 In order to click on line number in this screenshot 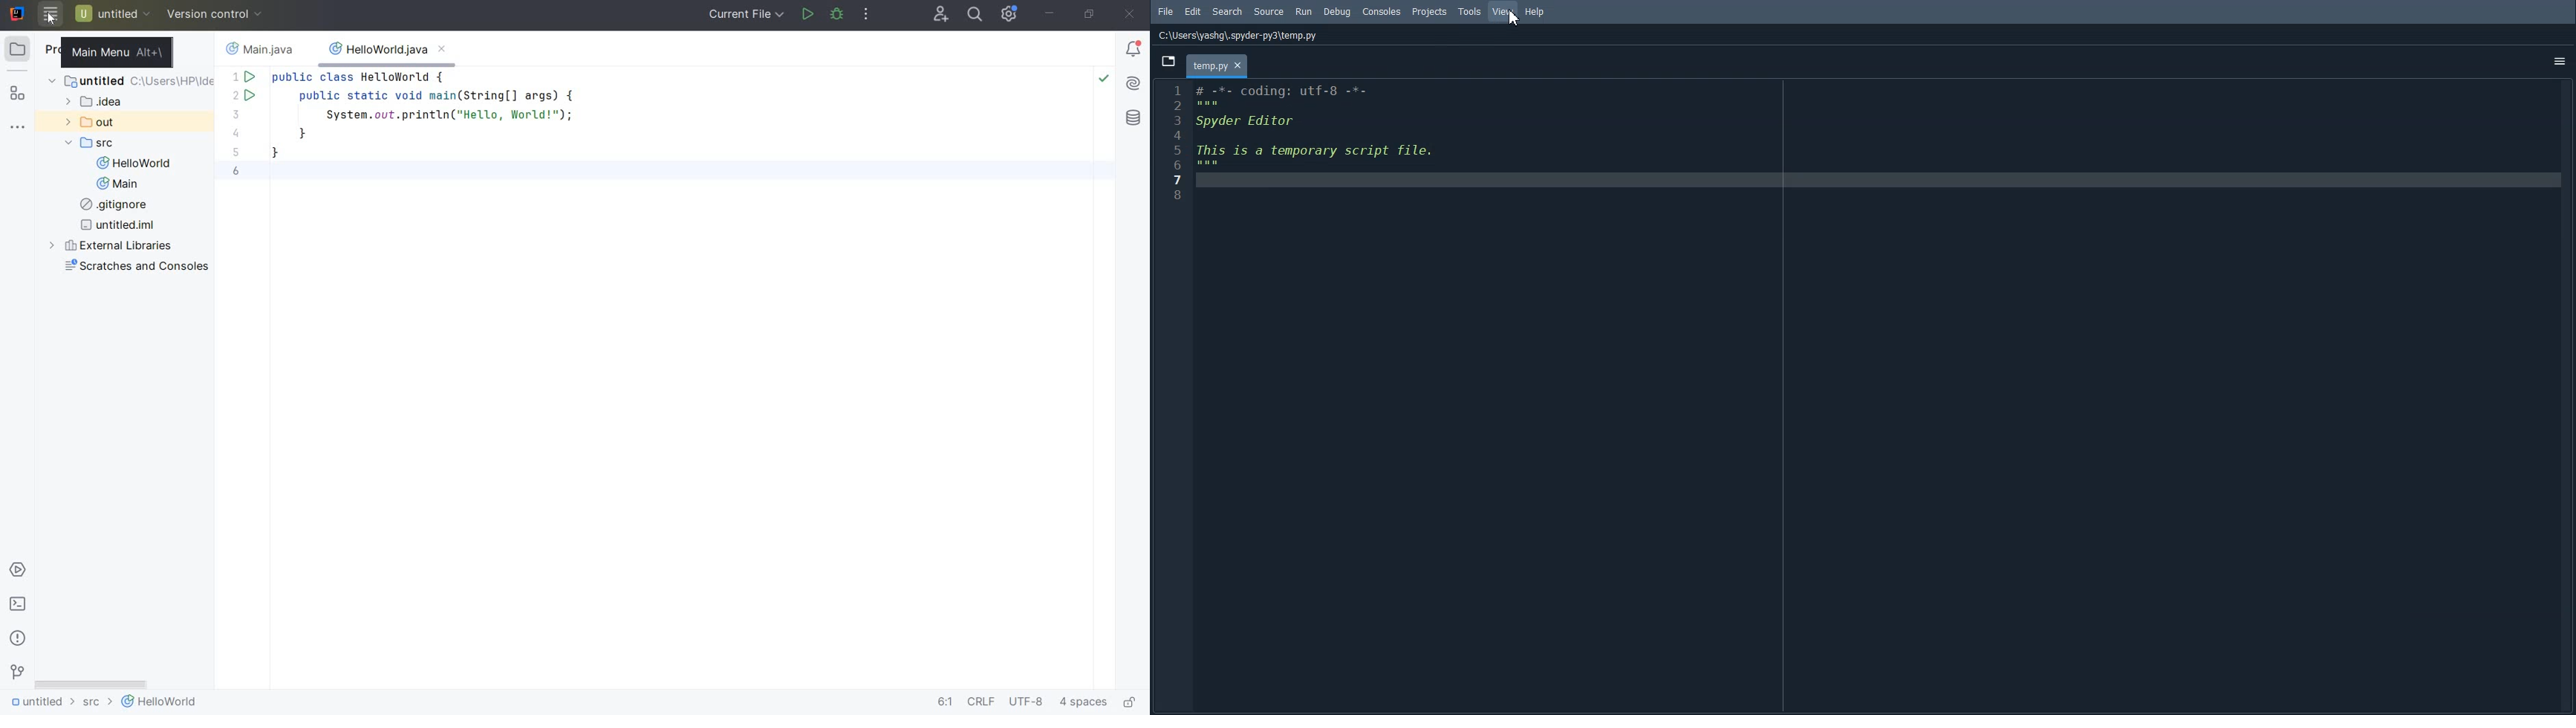, I will do `click(1173, 140)`.